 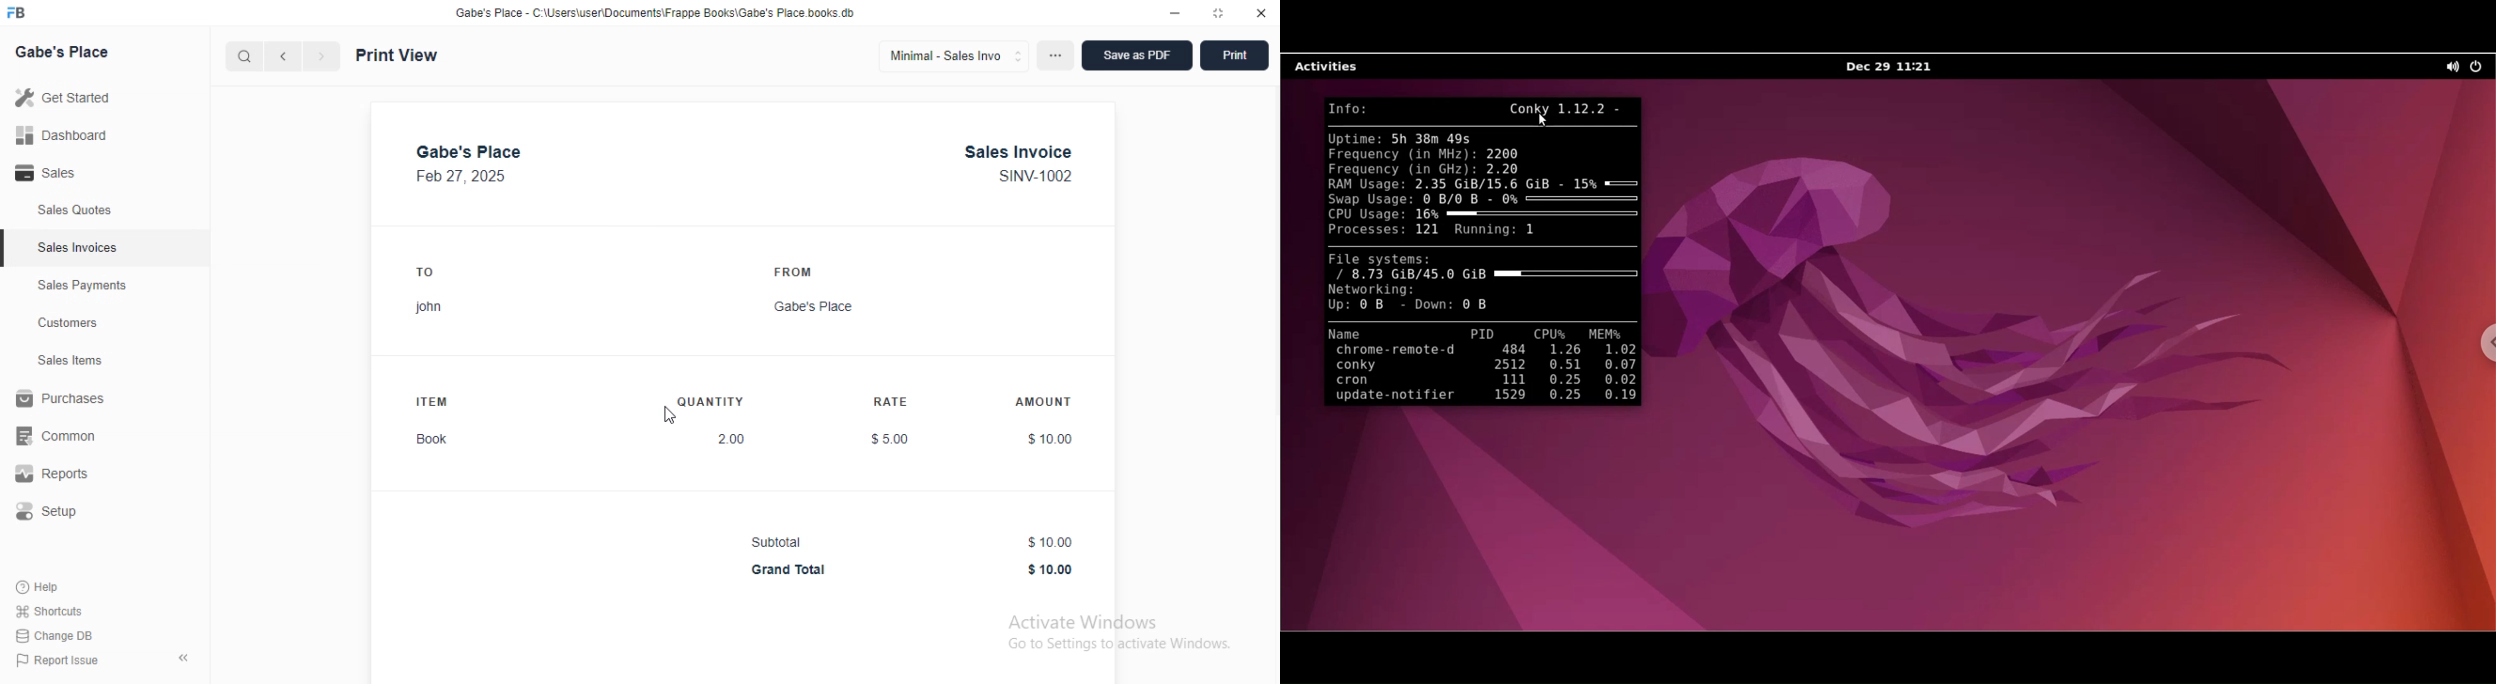 What do you see at coordinates (1137, 55) in the screenshot?
I see `save as PDF` at bounding box center [1137, 55].